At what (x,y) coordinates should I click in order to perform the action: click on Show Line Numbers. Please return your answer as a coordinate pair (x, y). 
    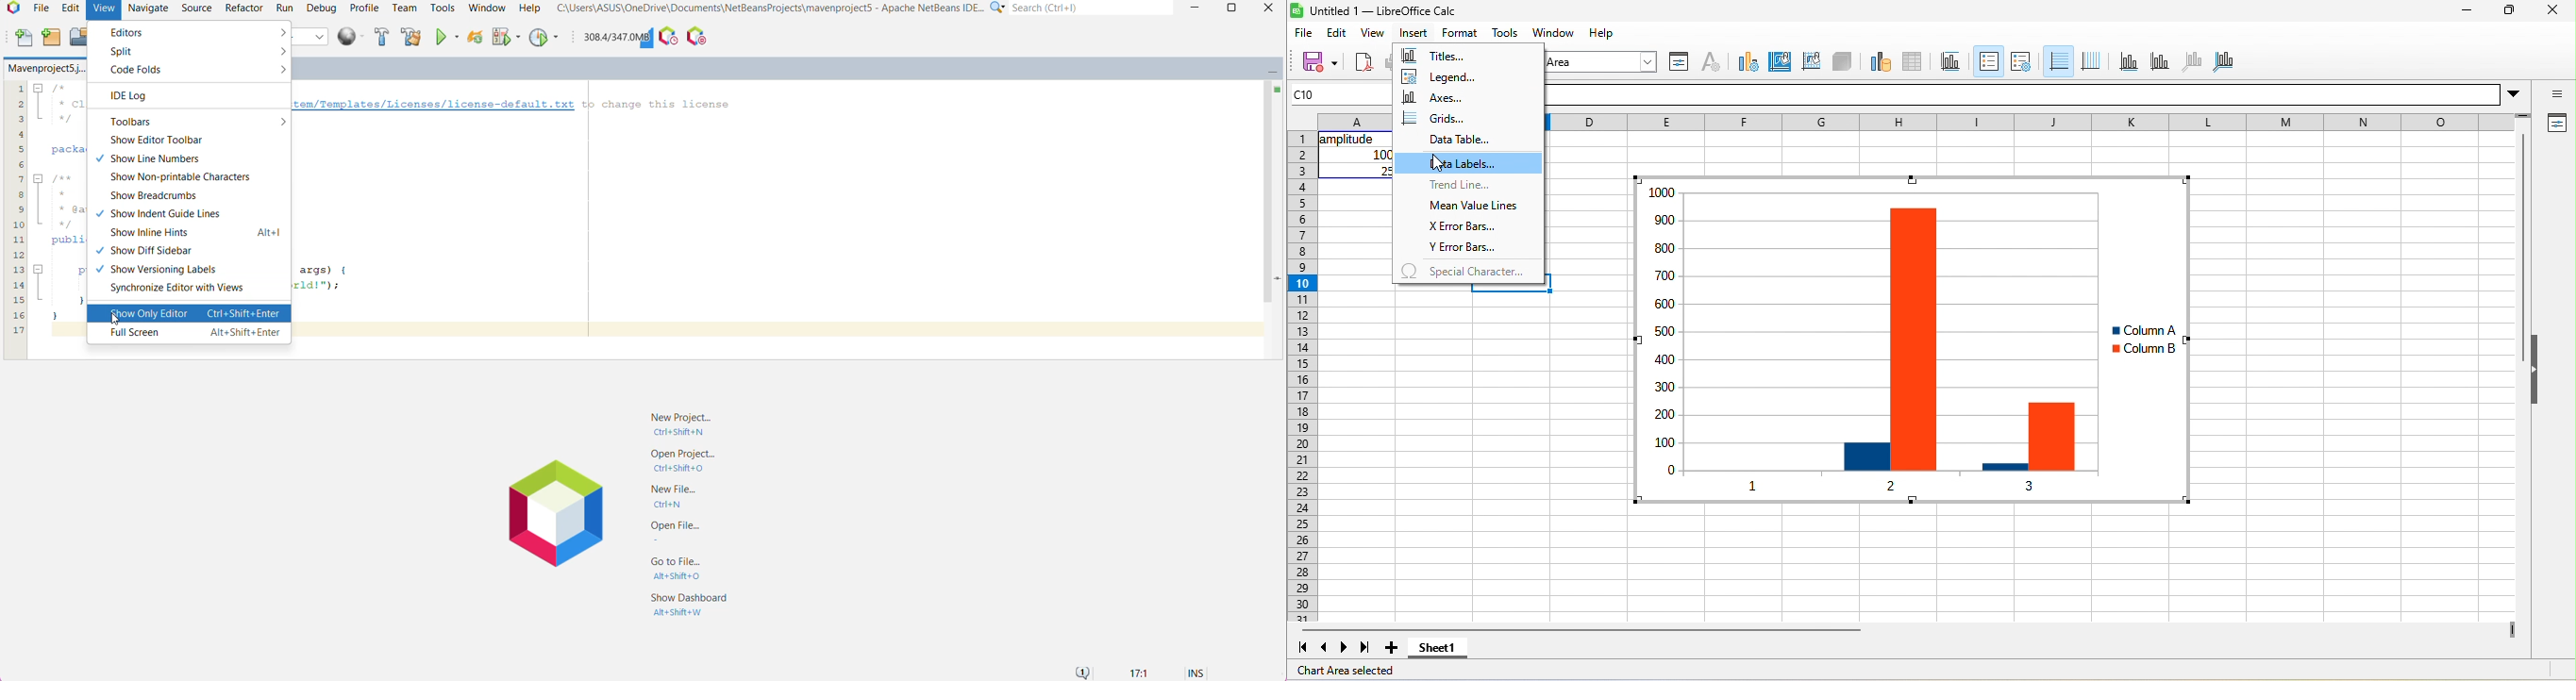
    Looking at the image, I should click on (158, 160).